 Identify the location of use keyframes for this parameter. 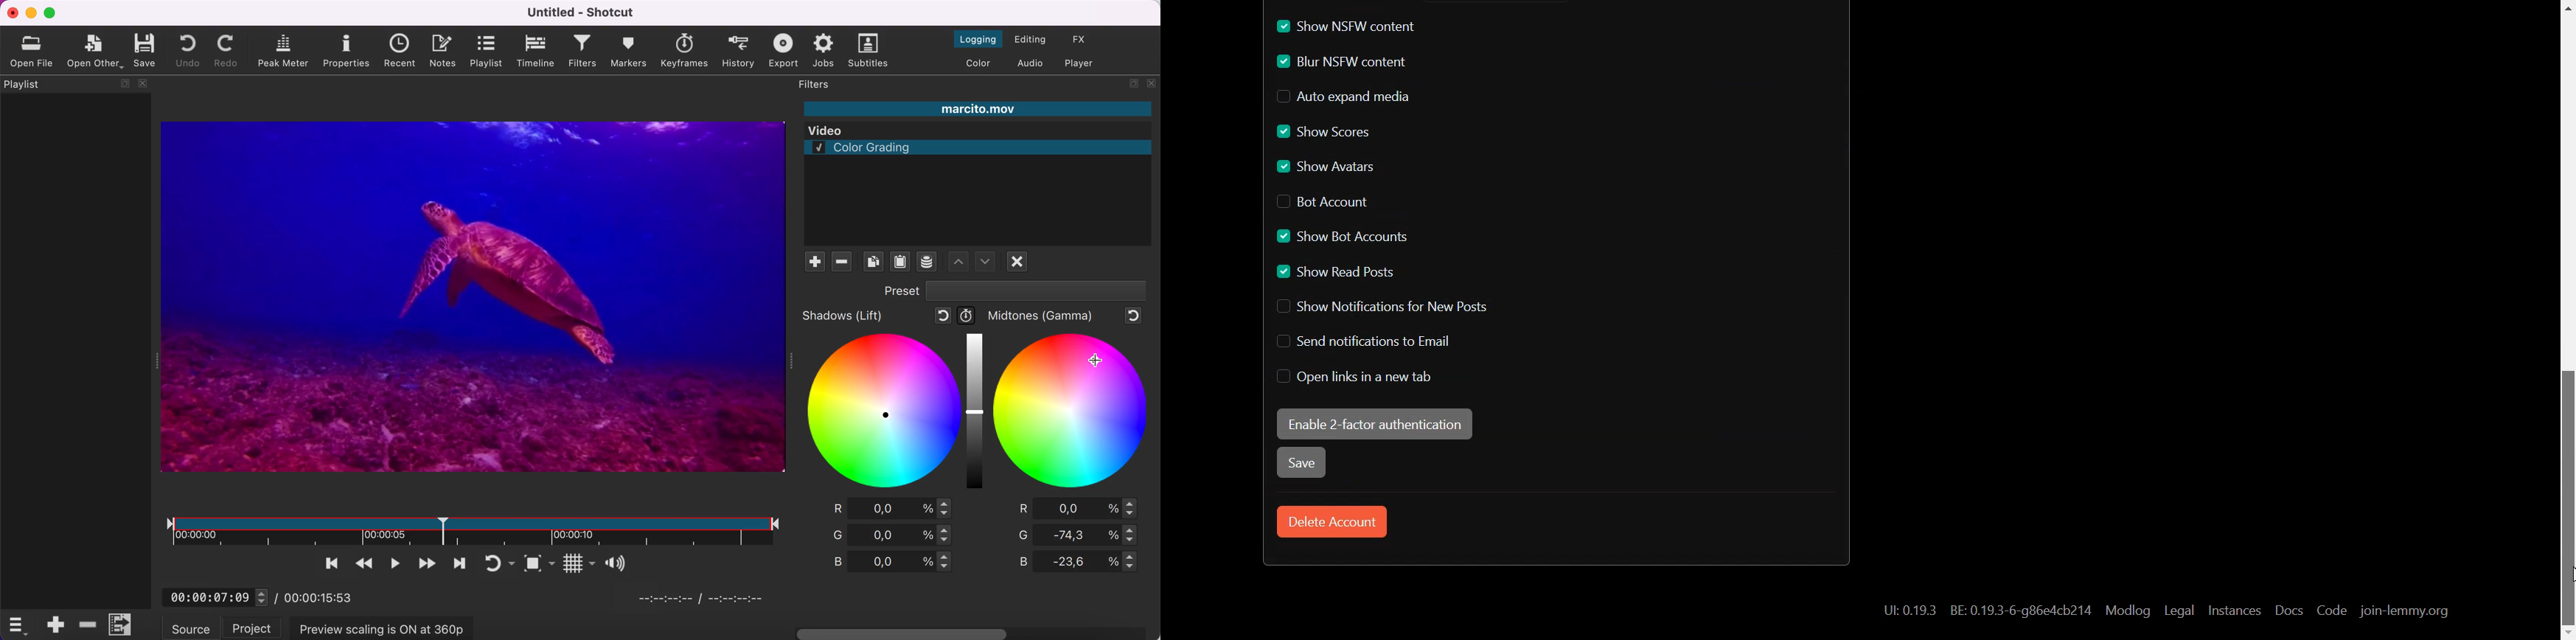
(968, 319).